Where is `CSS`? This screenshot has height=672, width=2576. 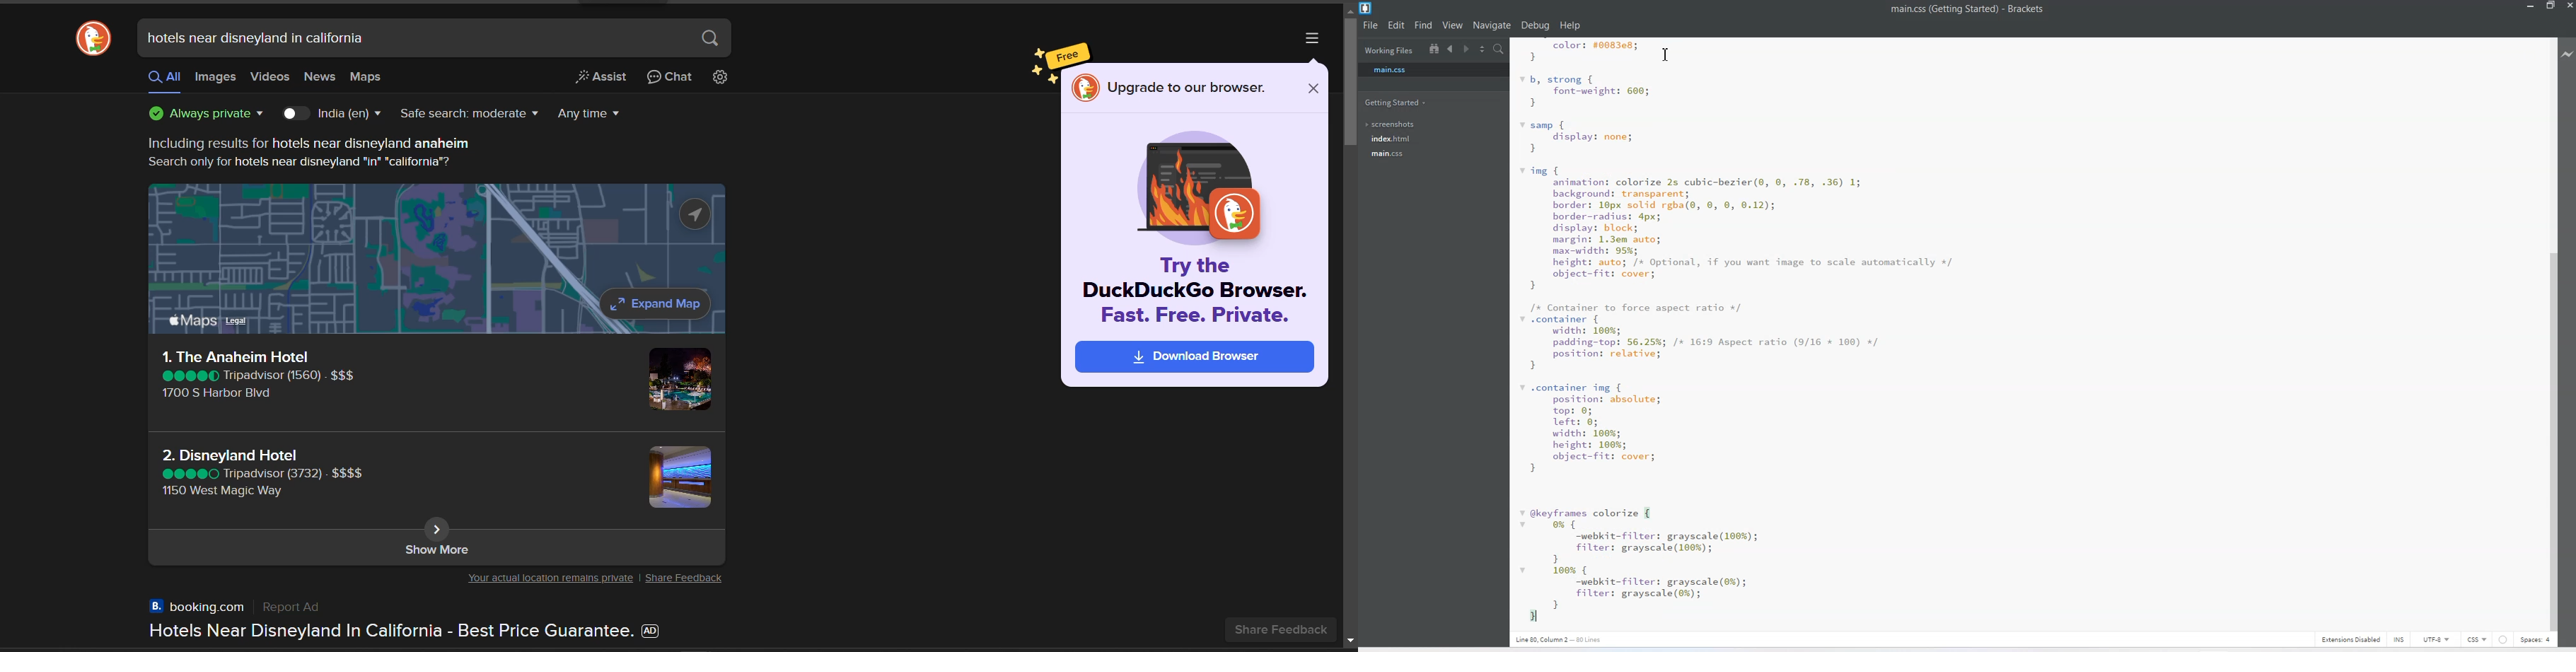
CSS is located at coordinates (2476, 639).